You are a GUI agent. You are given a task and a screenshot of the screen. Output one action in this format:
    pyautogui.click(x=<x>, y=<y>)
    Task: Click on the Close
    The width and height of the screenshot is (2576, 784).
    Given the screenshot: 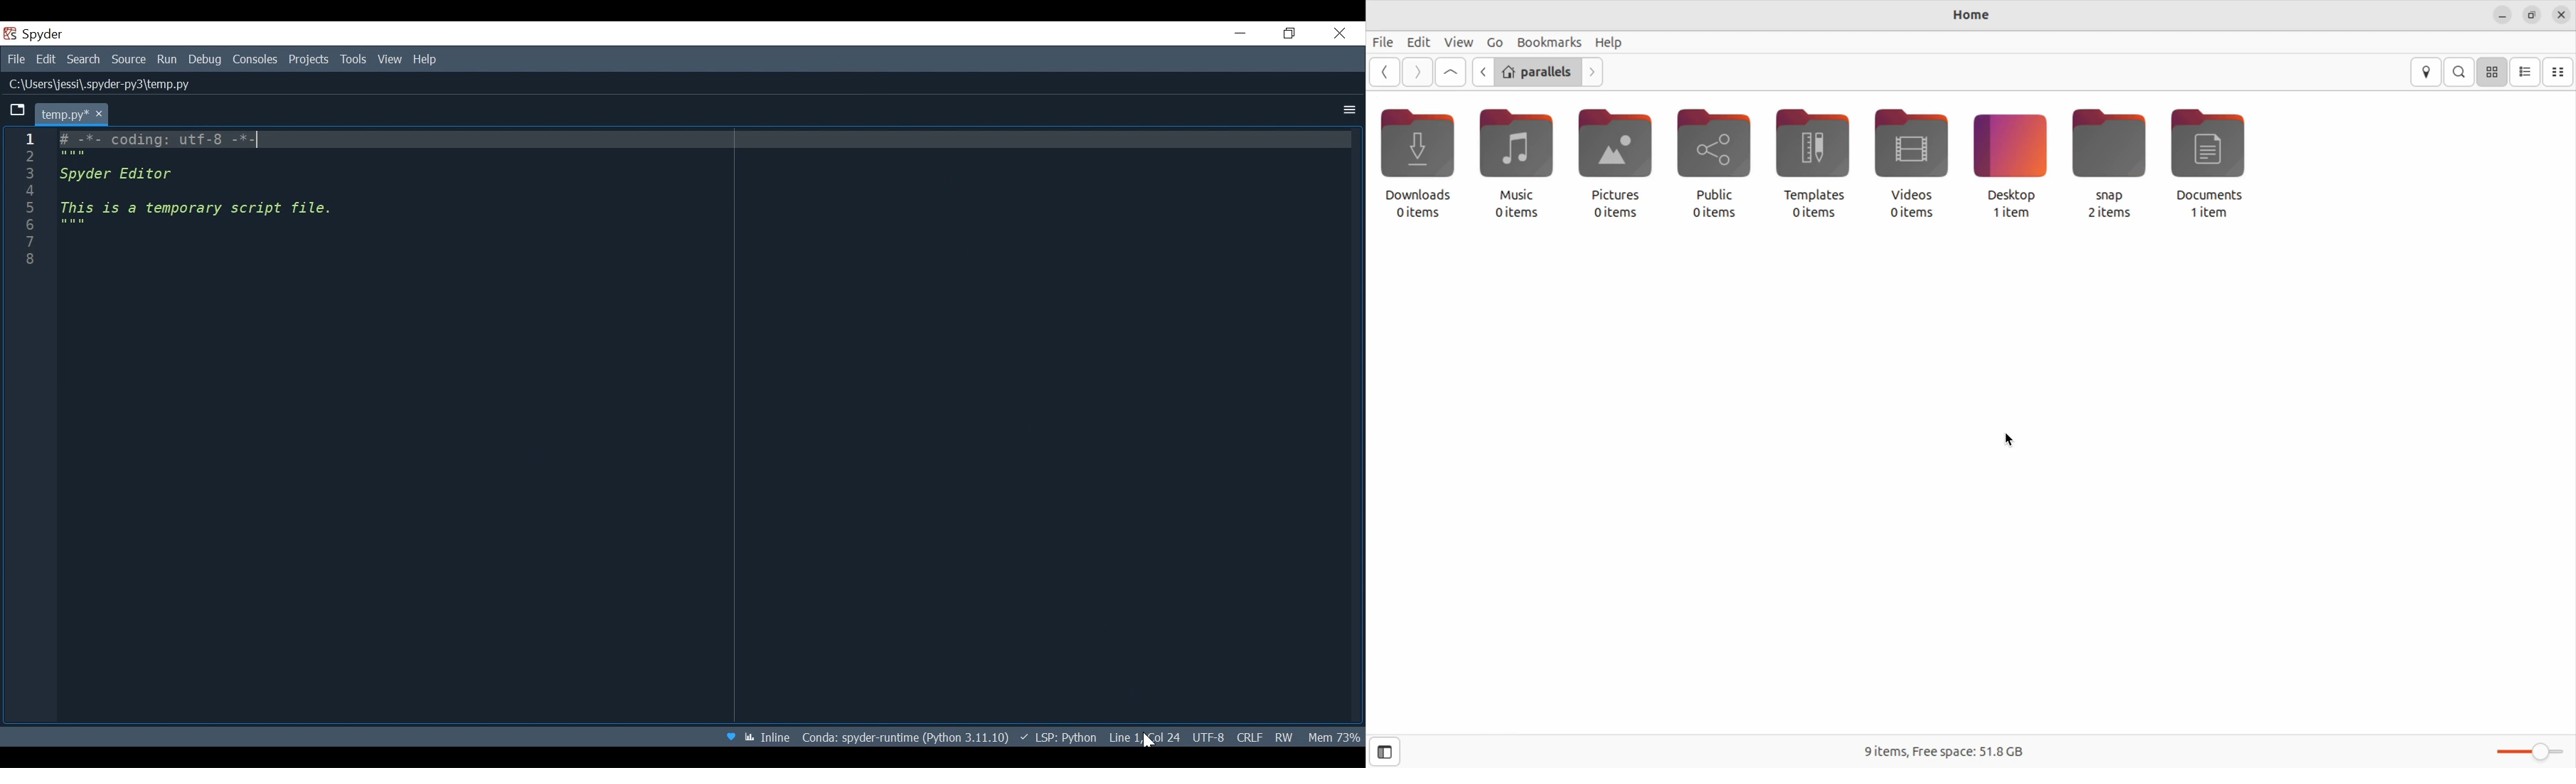 What is the action you would take?
    pyautogui.click(x=1339, y=31)
    